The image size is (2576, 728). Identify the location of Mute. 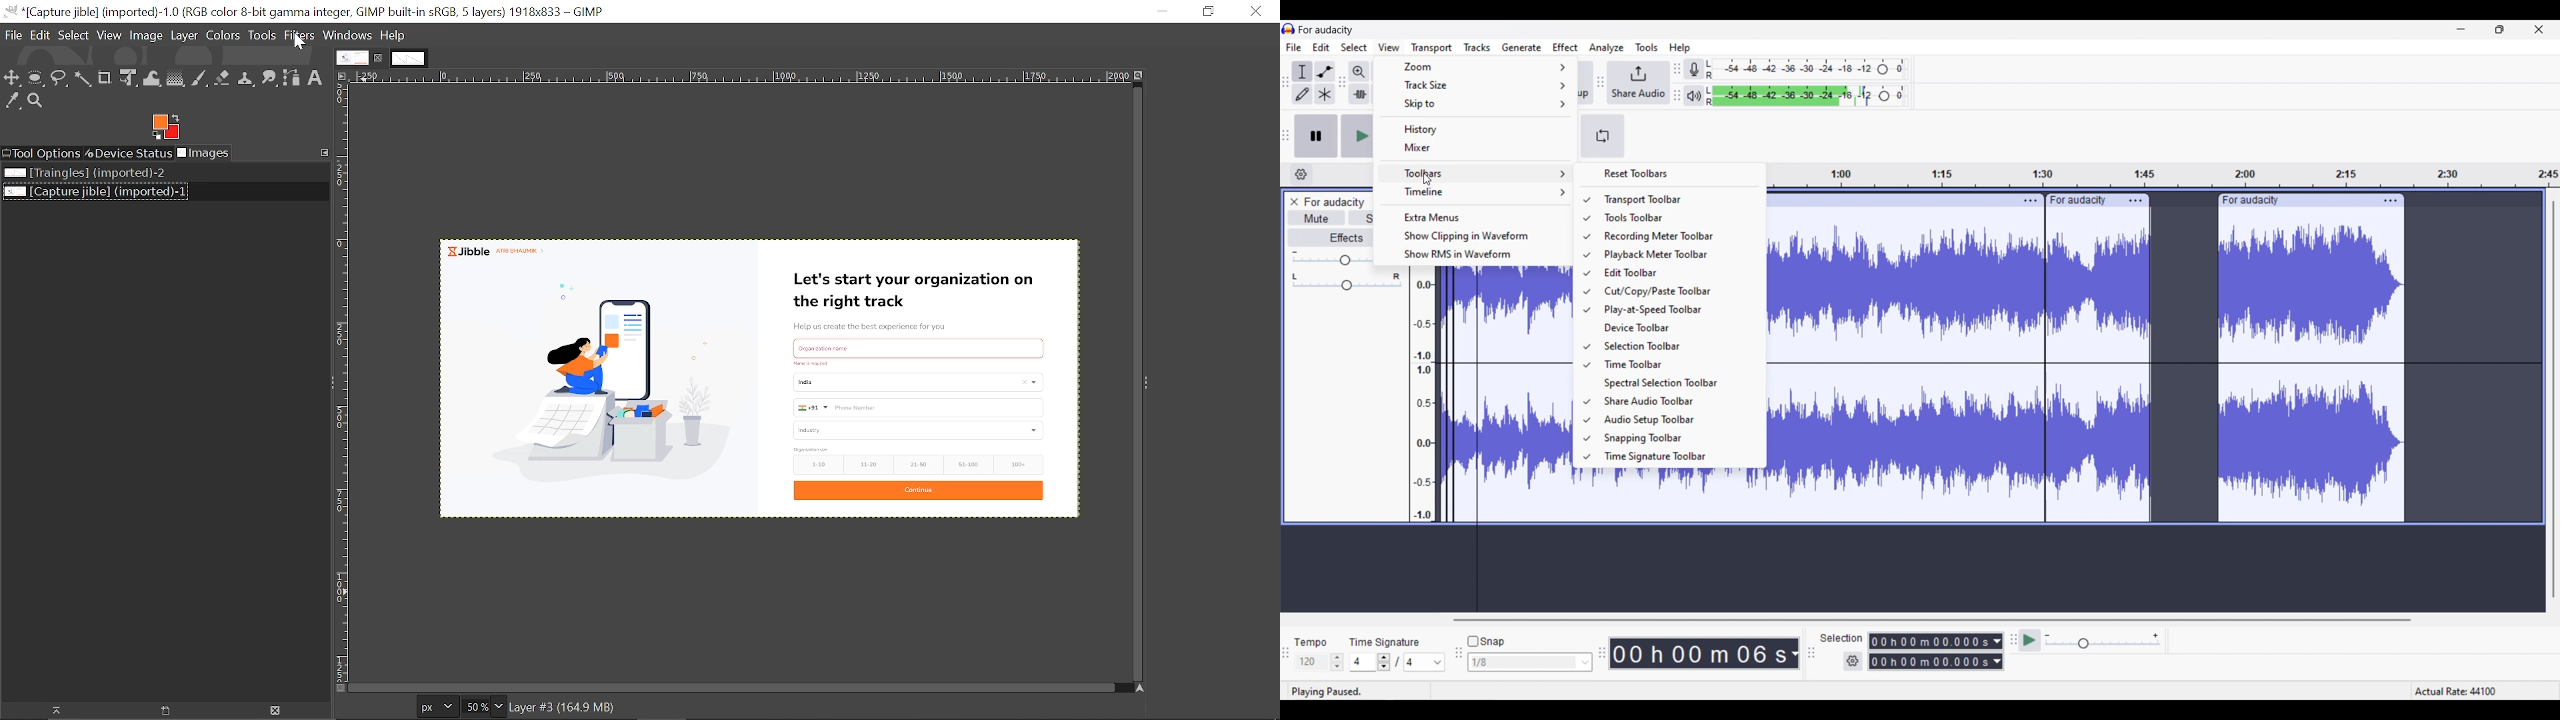
(1316, 217).